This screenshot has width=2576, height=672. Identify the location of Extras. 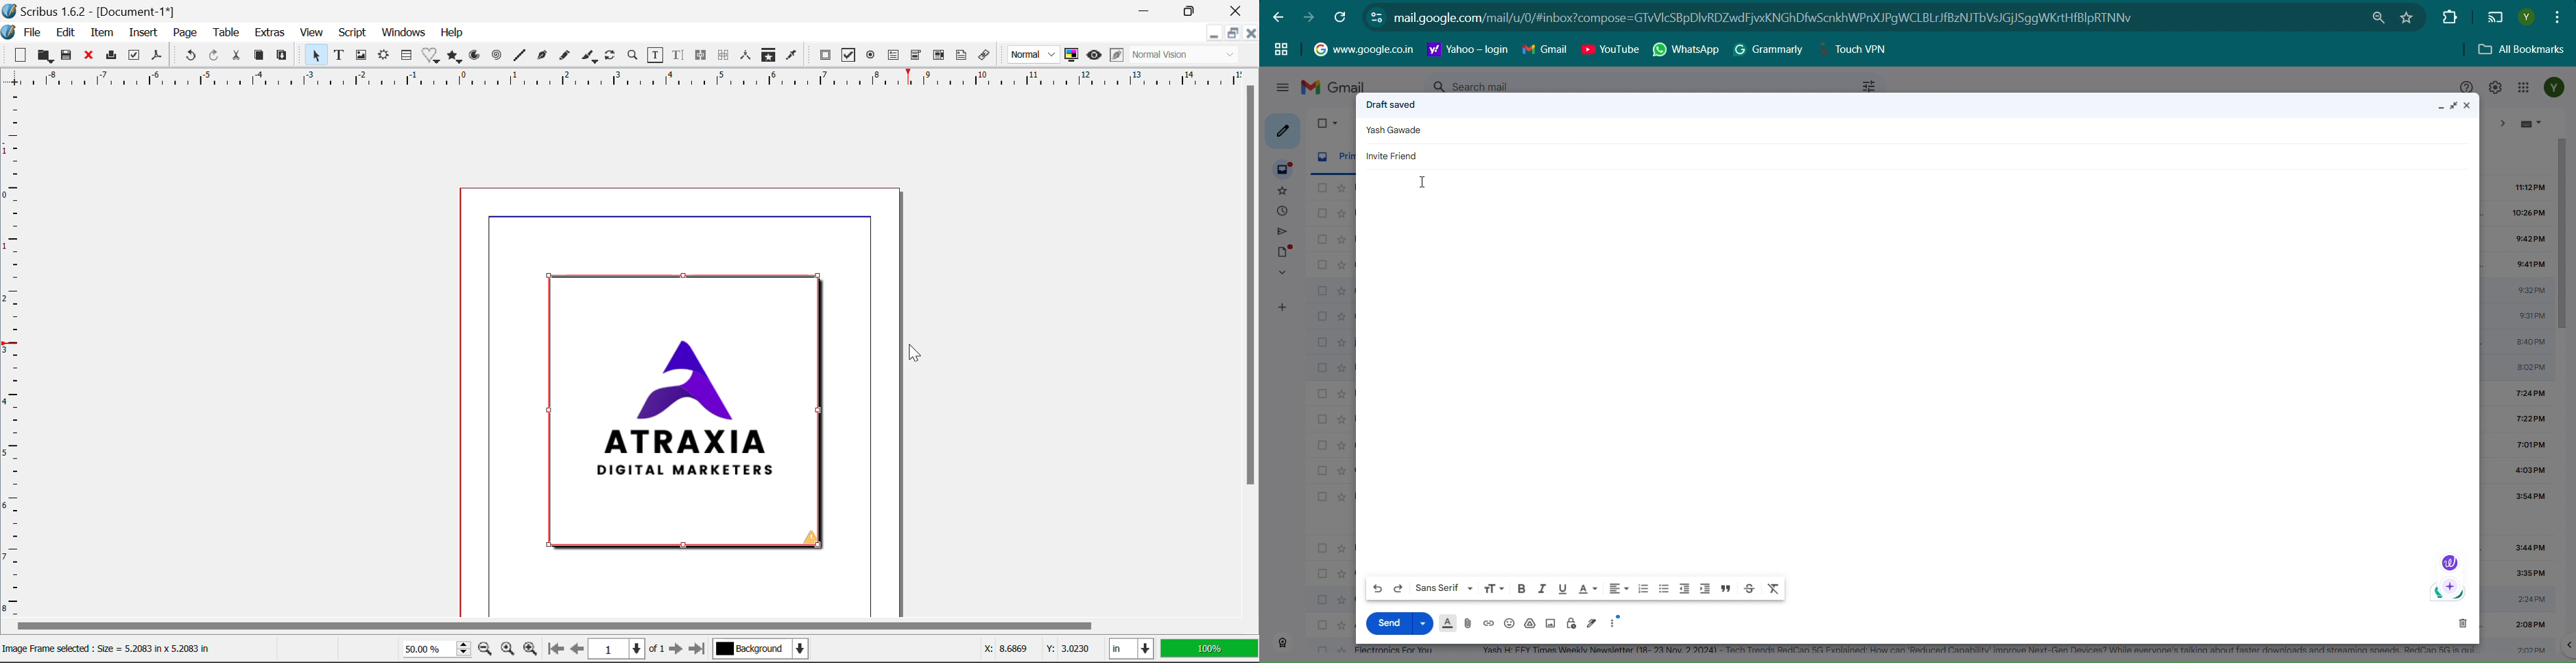
(270, 32).